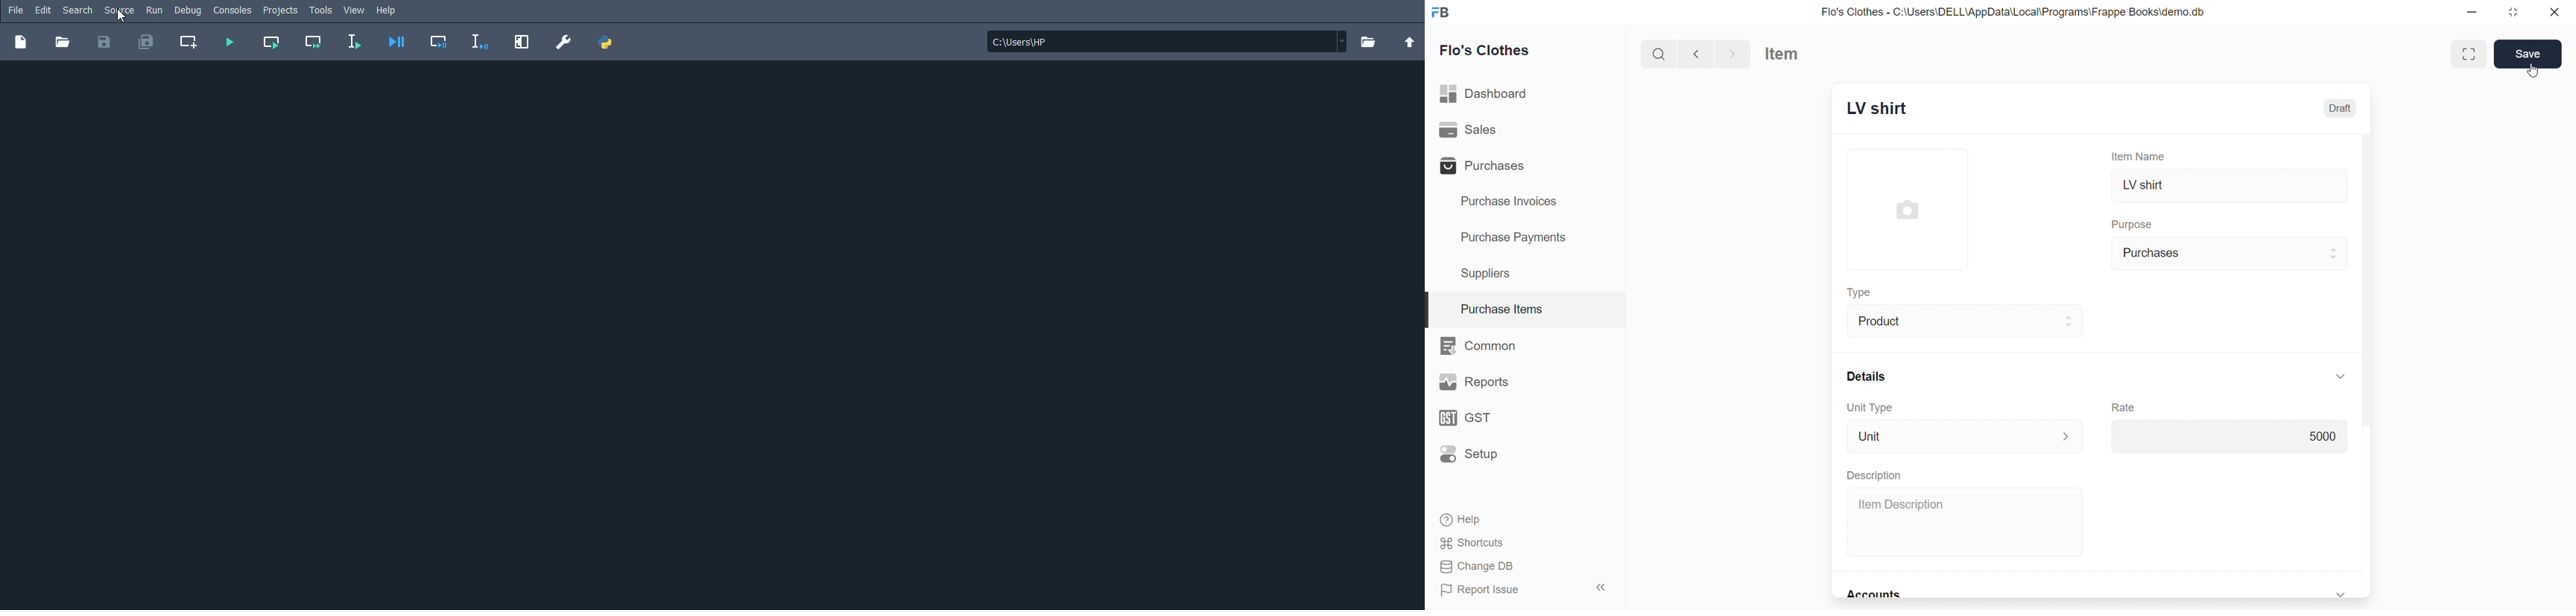 Image resolution: width=2576 pixels, height=616 pixels. What do you see at coordinates (1166, 42) in the screenshot?
I see `File location` at bounding box center [1166, 42].